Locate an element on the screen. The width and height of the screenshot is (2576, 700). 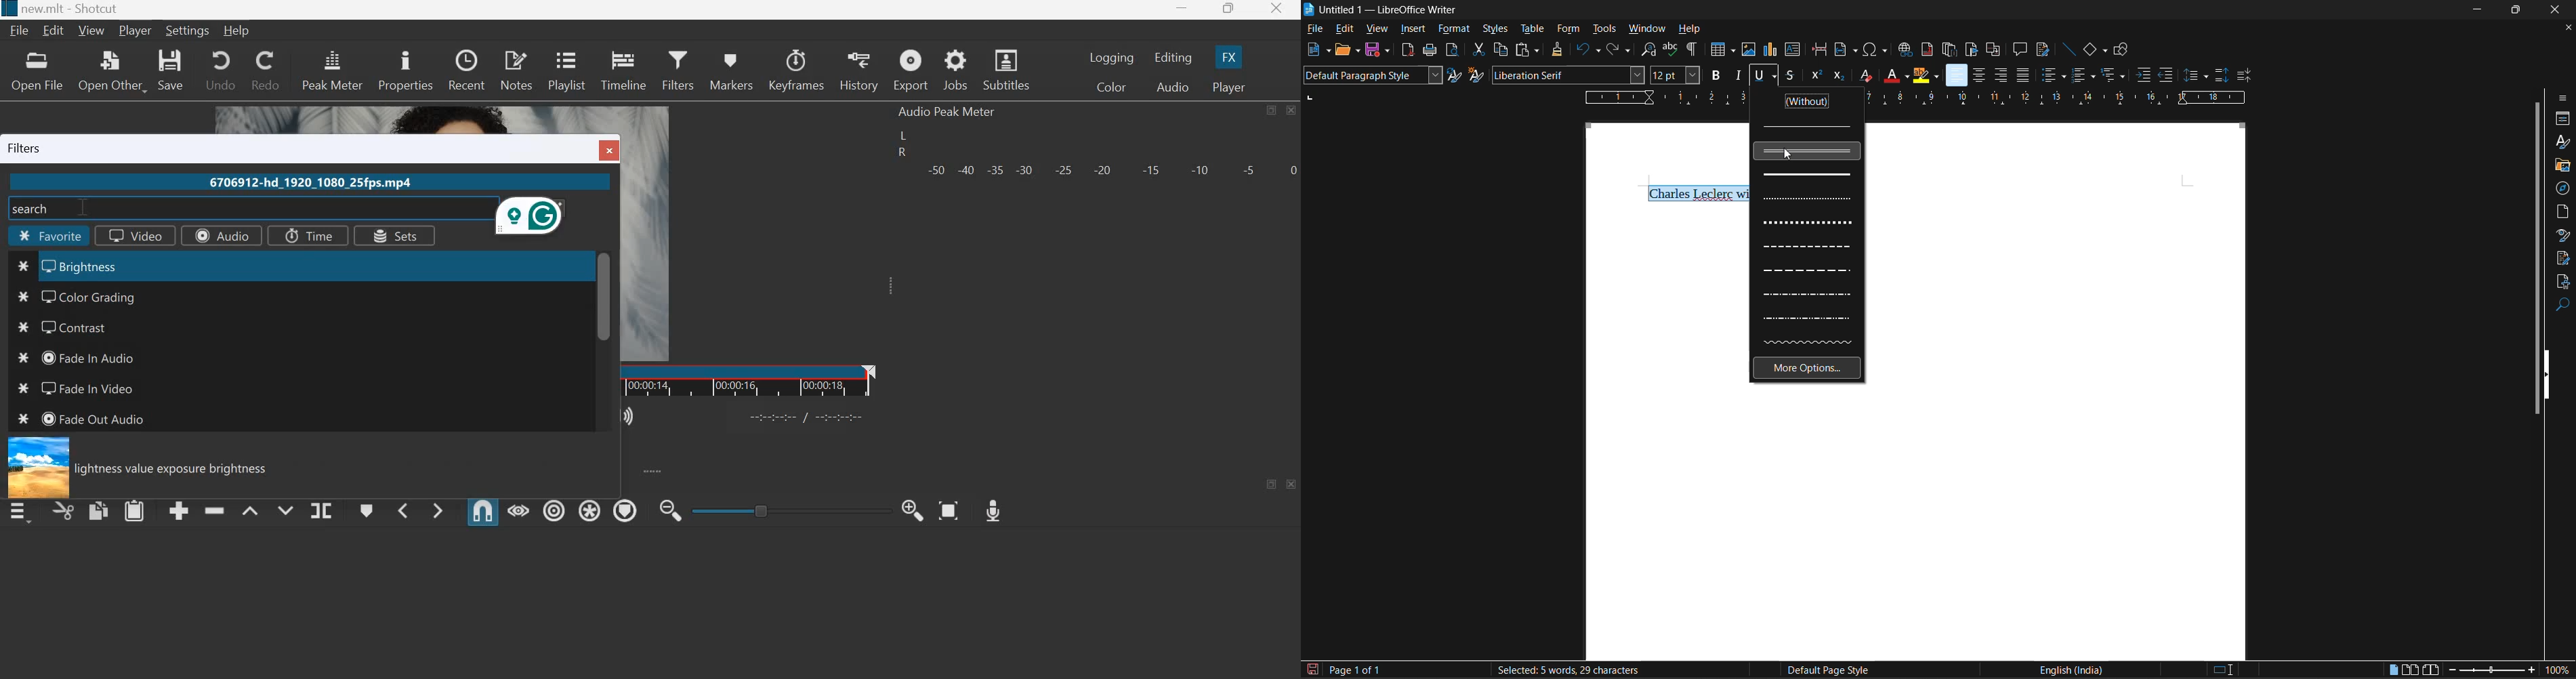
navigator is located at coordinates (2563, 189).